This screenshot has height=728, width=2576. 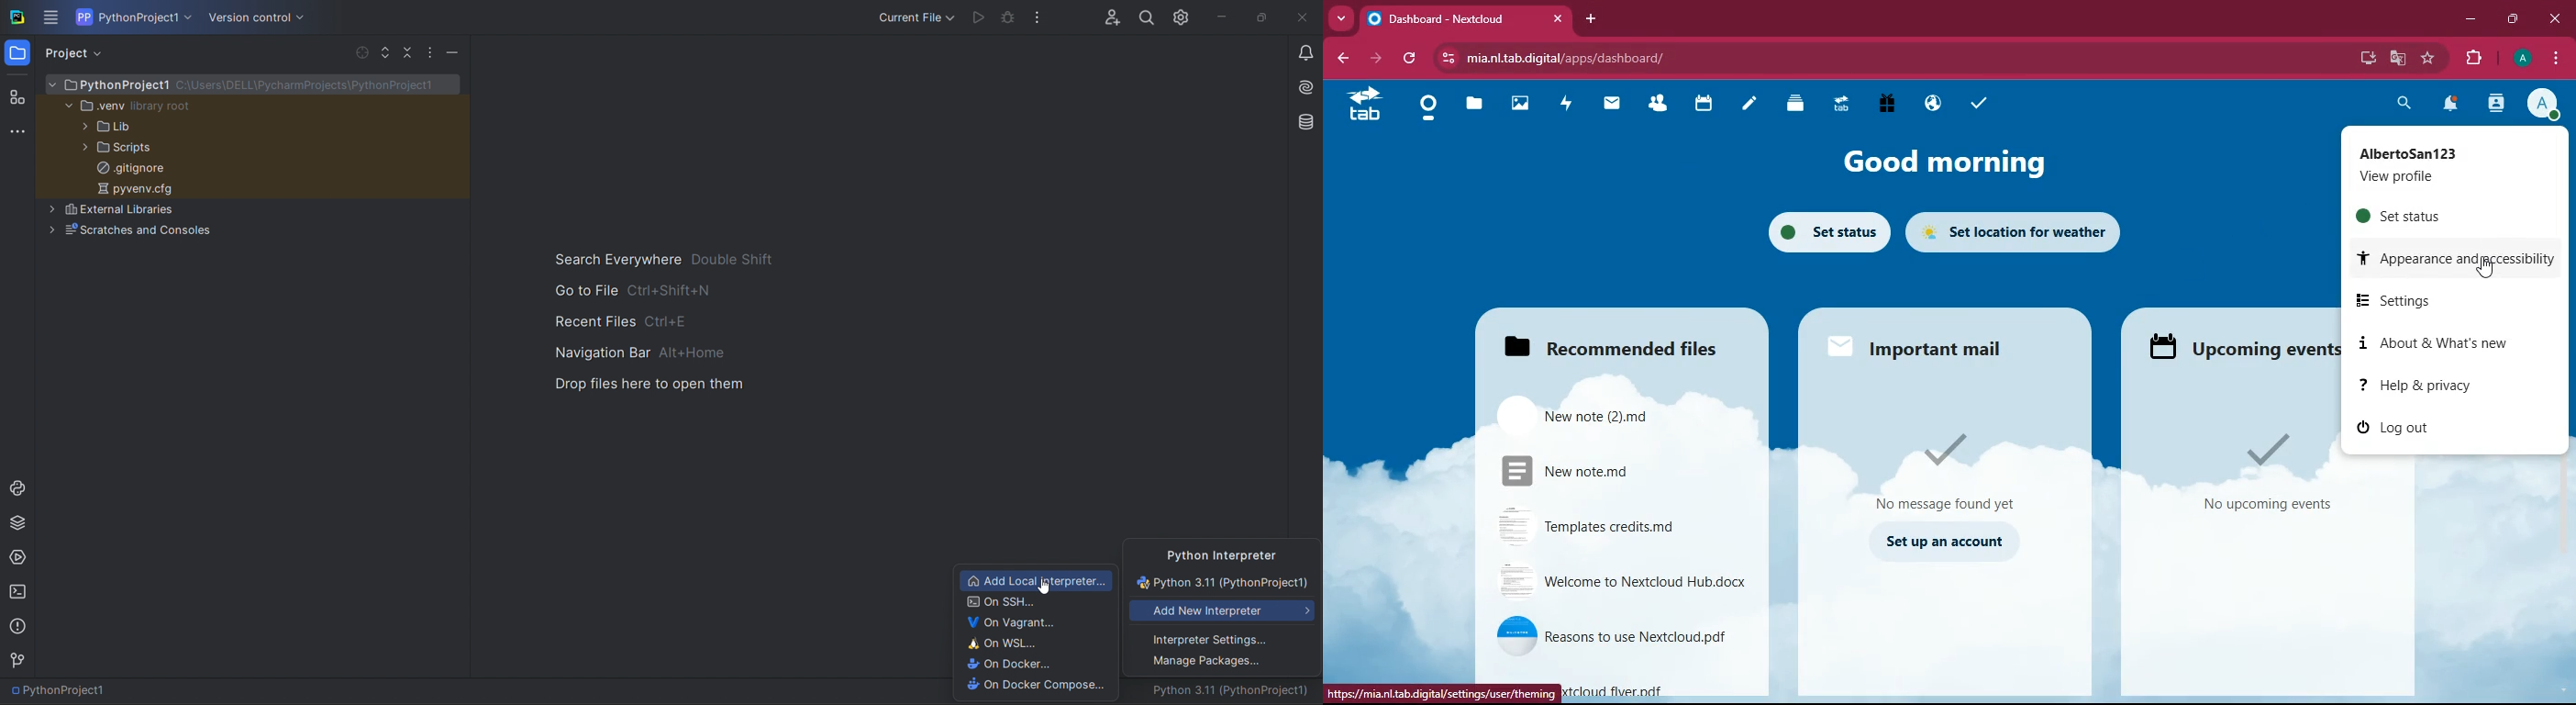 What do you see at coordinates (1616, 106) in the screenshot?
I see `mail` at bounding box center [1616, 106].